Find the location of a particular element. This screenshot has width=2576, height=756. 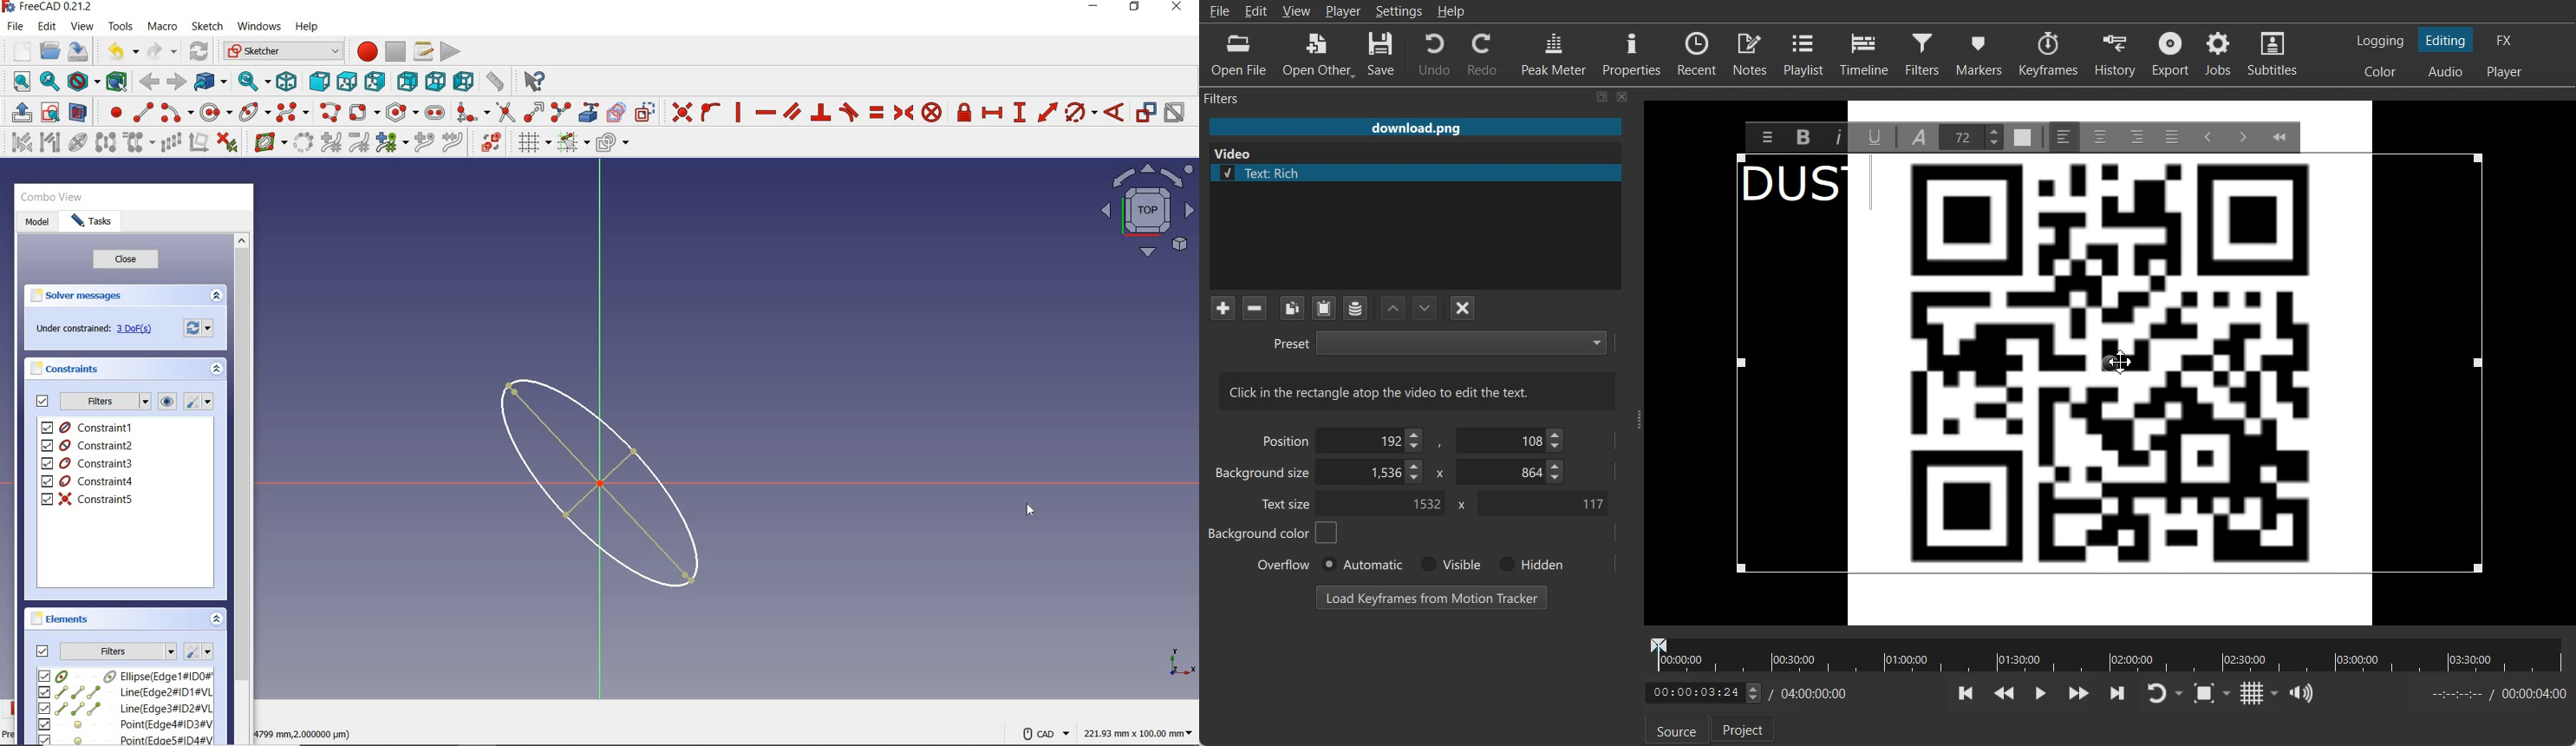

Underline is located at coordinates (1875, 136).